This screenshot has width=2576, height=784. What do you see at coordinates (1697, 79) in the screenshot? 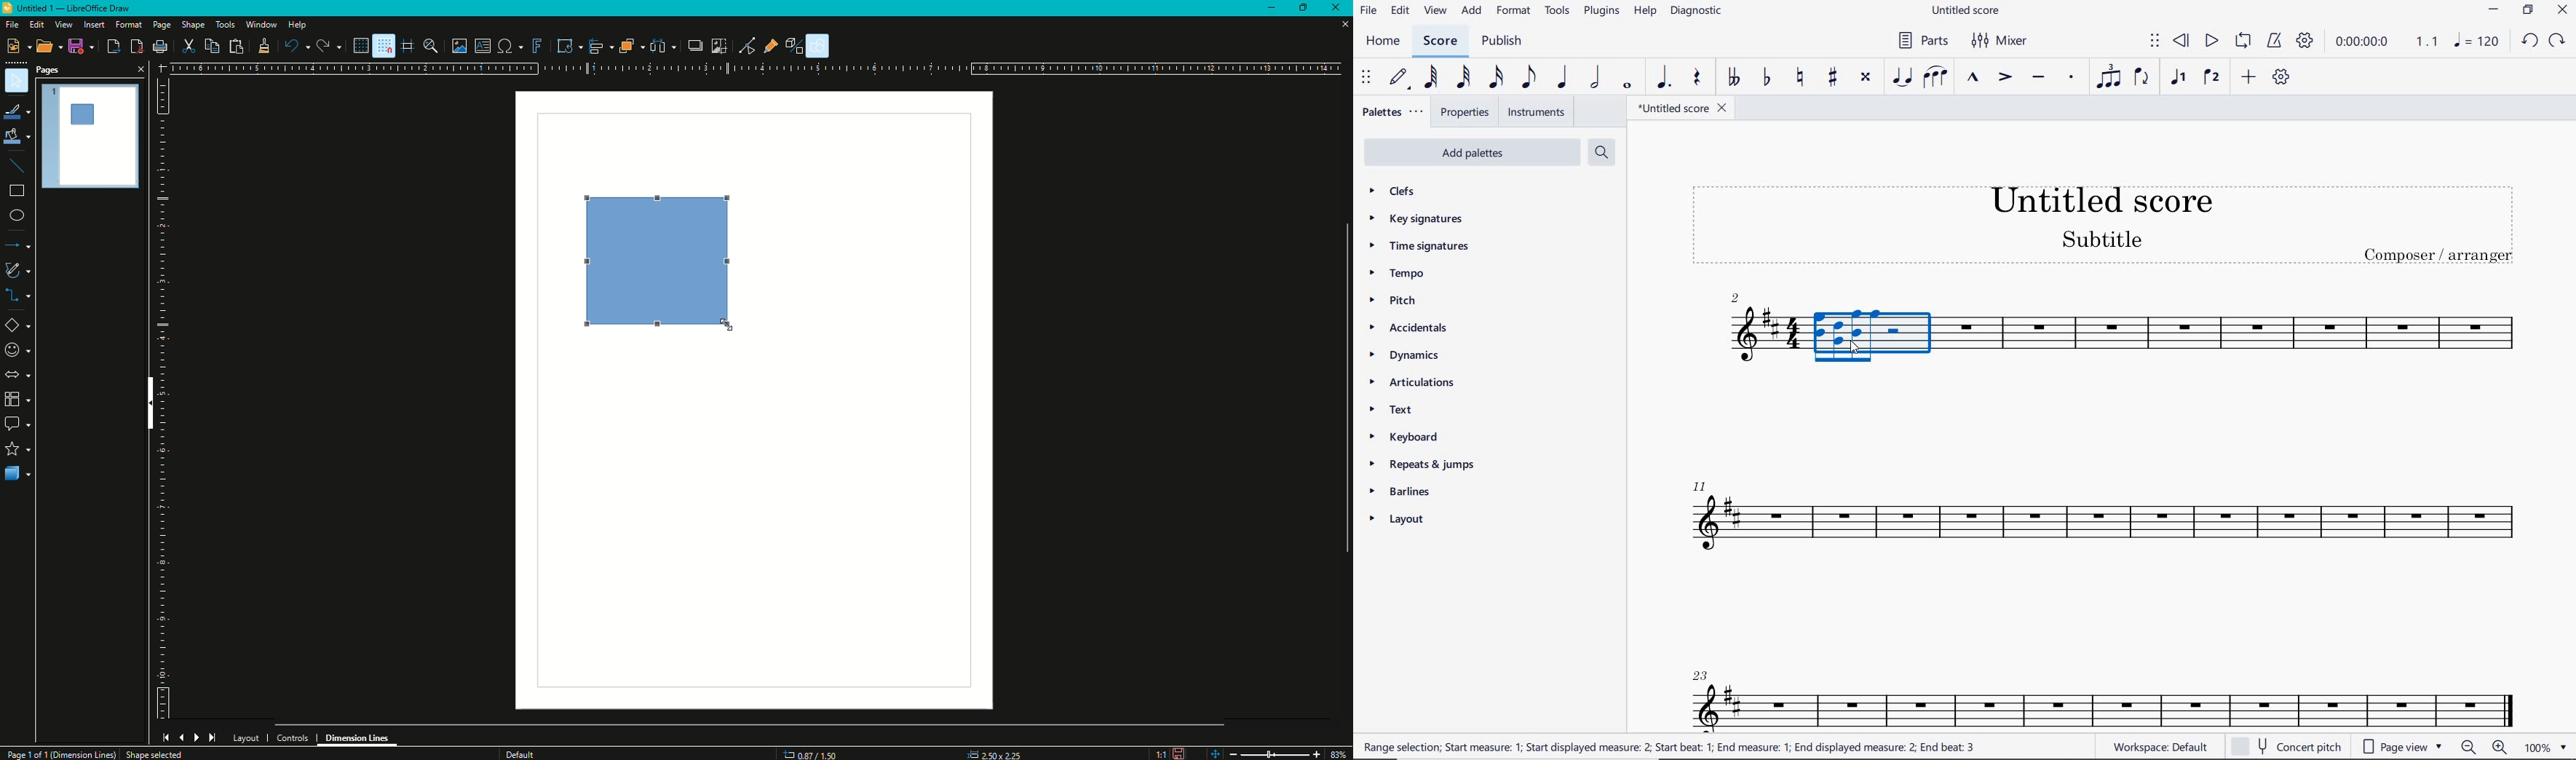
I see `REST` at bounding box center [1697, 79].